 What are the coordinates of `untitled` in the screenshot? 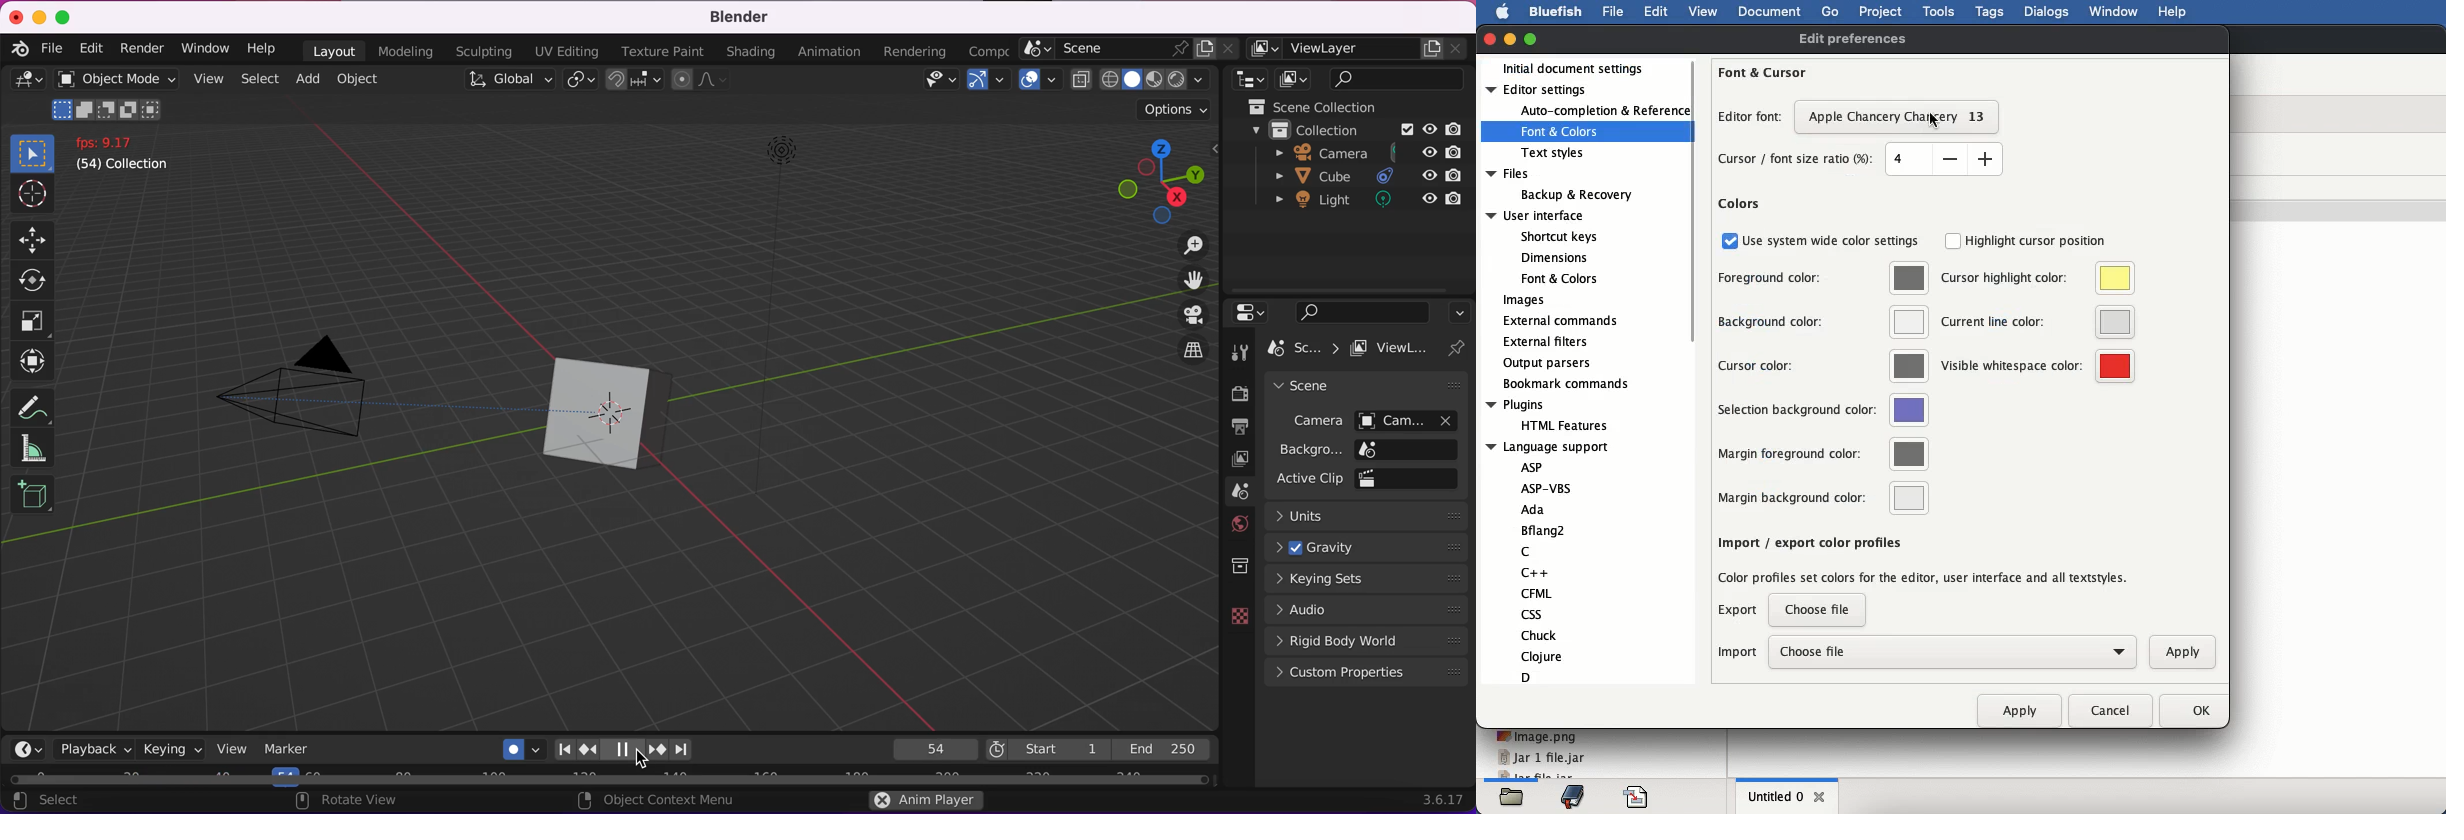 It's located at (1775, 795).